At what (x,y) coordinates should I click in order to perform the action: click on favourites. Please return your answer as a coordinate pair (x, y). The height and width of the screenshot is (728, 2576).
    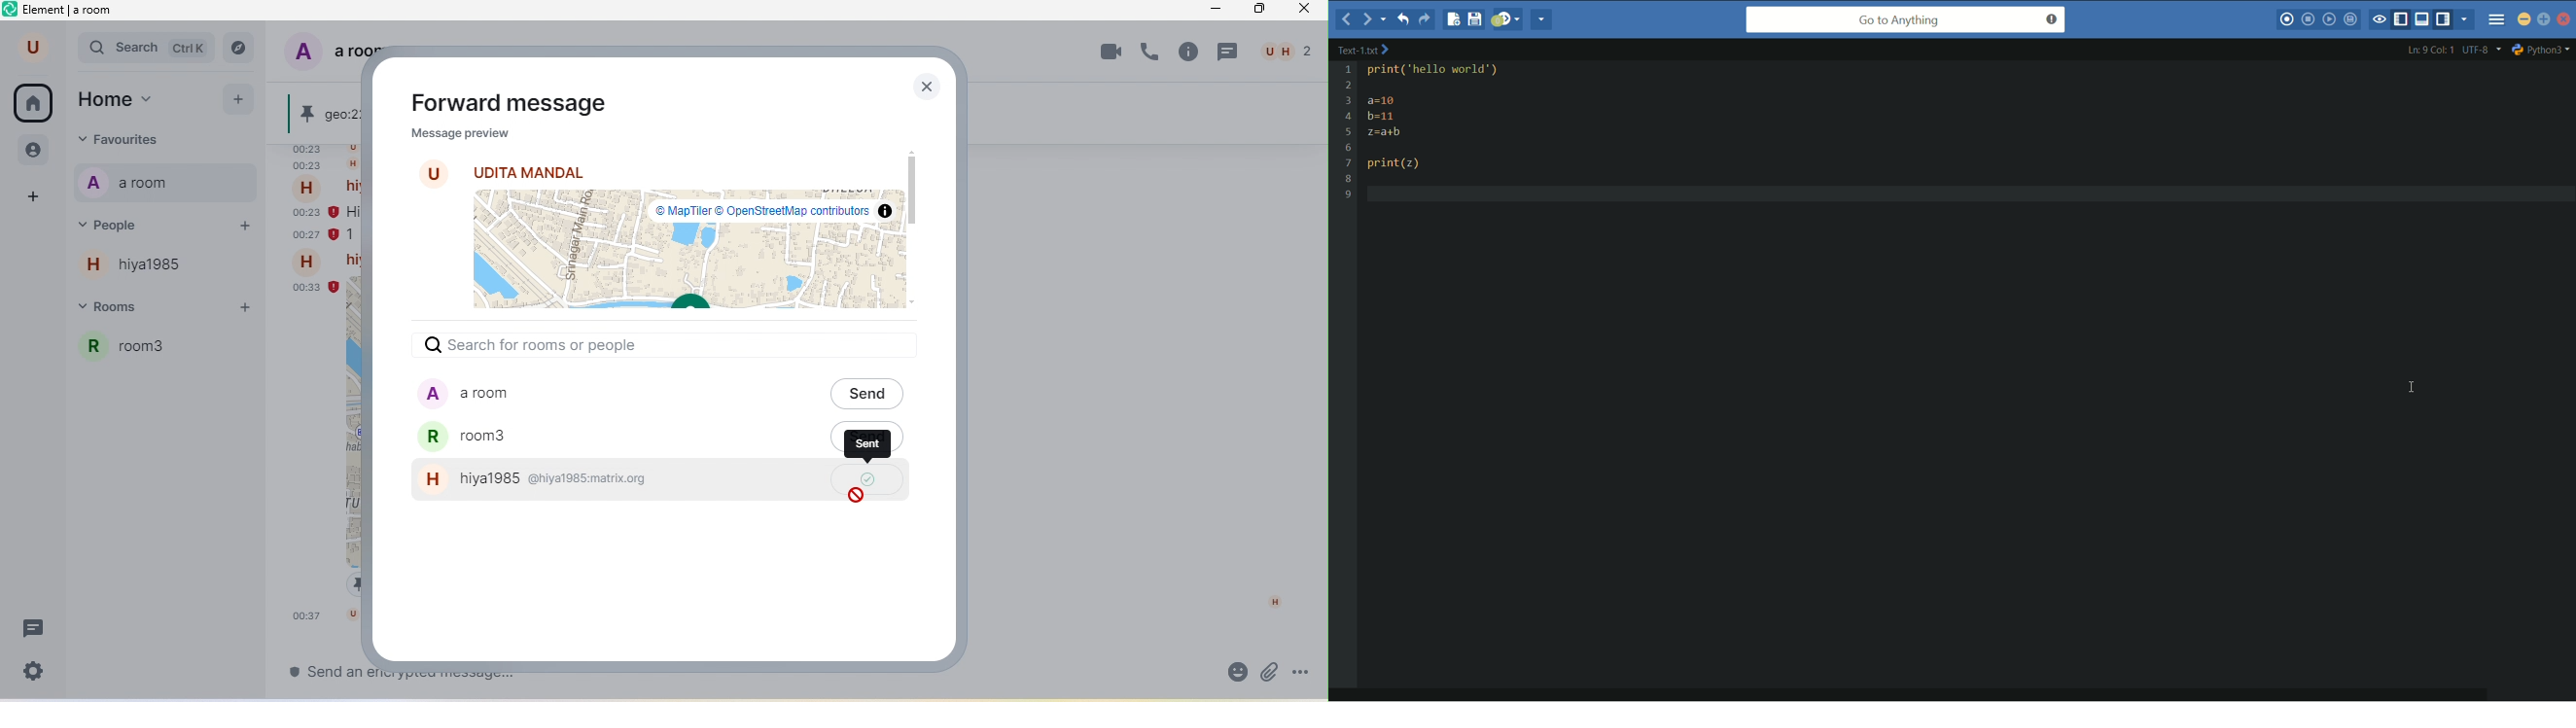
    Looking at the image, I should click on (151, 139).